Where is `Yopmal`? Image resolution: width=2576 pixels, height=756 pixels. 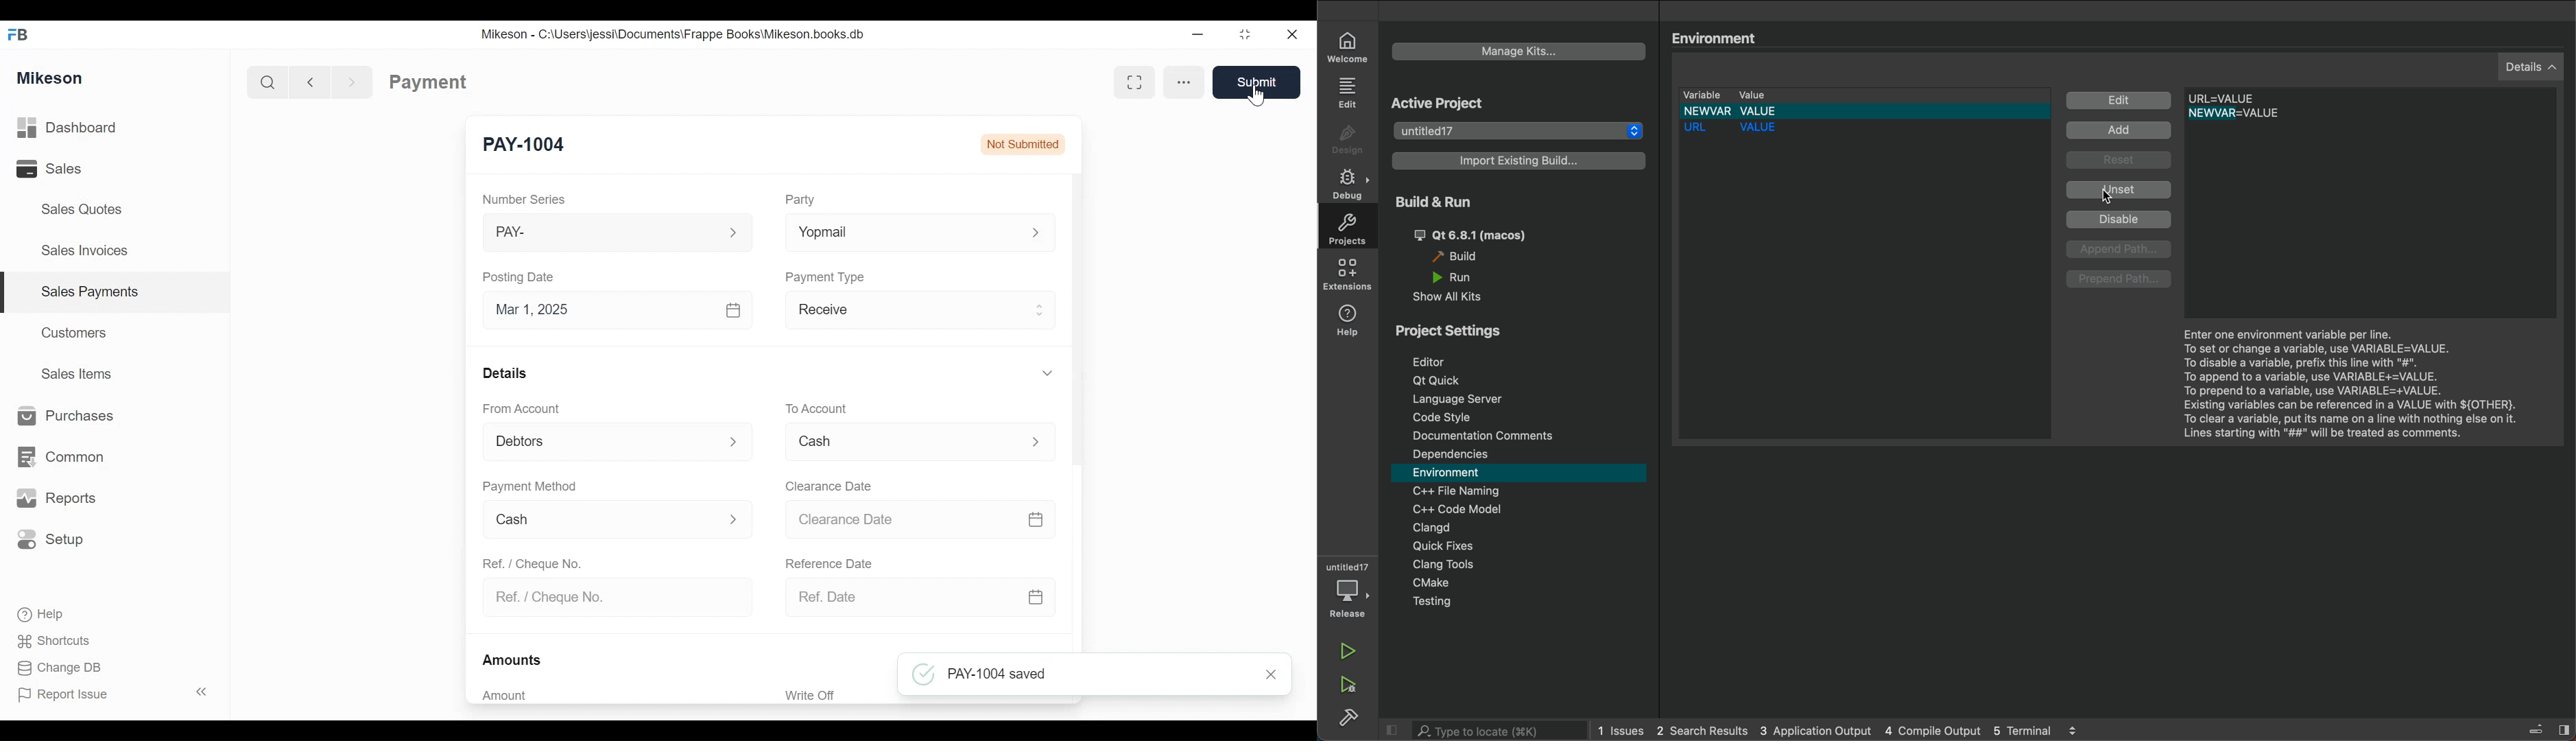 Yopmal is located at coordinates (922, 232).